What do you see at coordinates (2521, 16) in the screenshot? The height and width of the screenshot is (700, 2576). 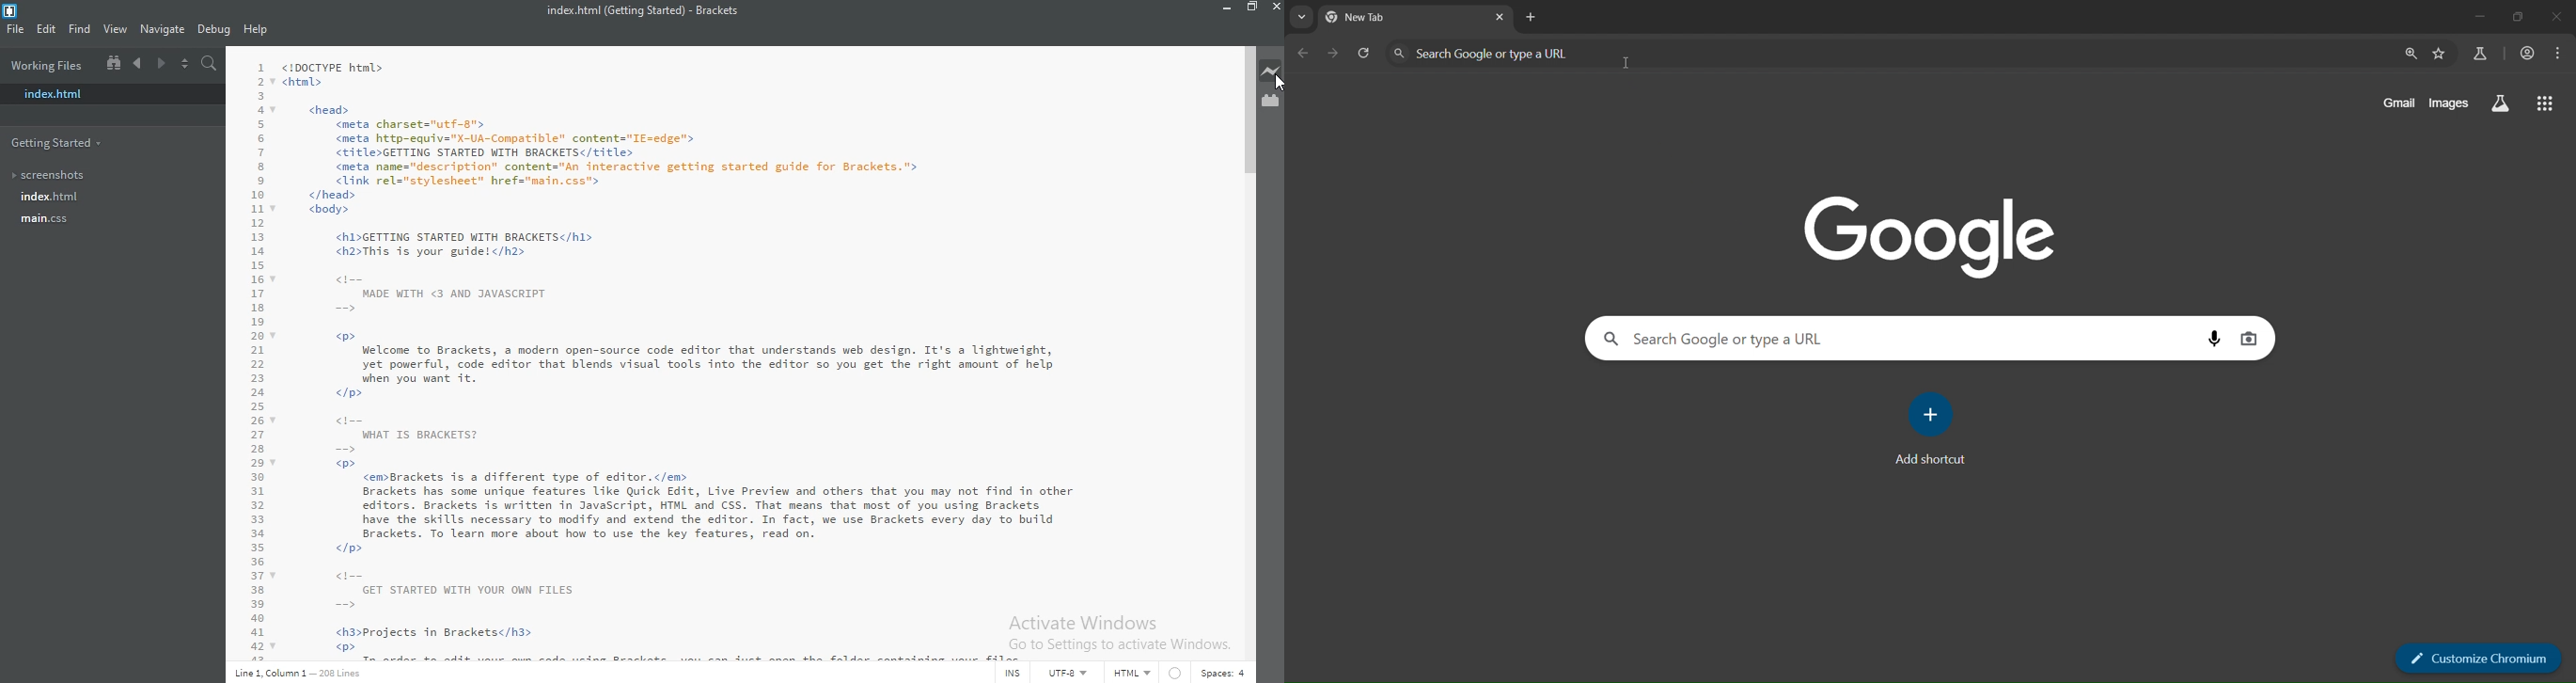 I see `restore down` at bounding box center [2521, 16].